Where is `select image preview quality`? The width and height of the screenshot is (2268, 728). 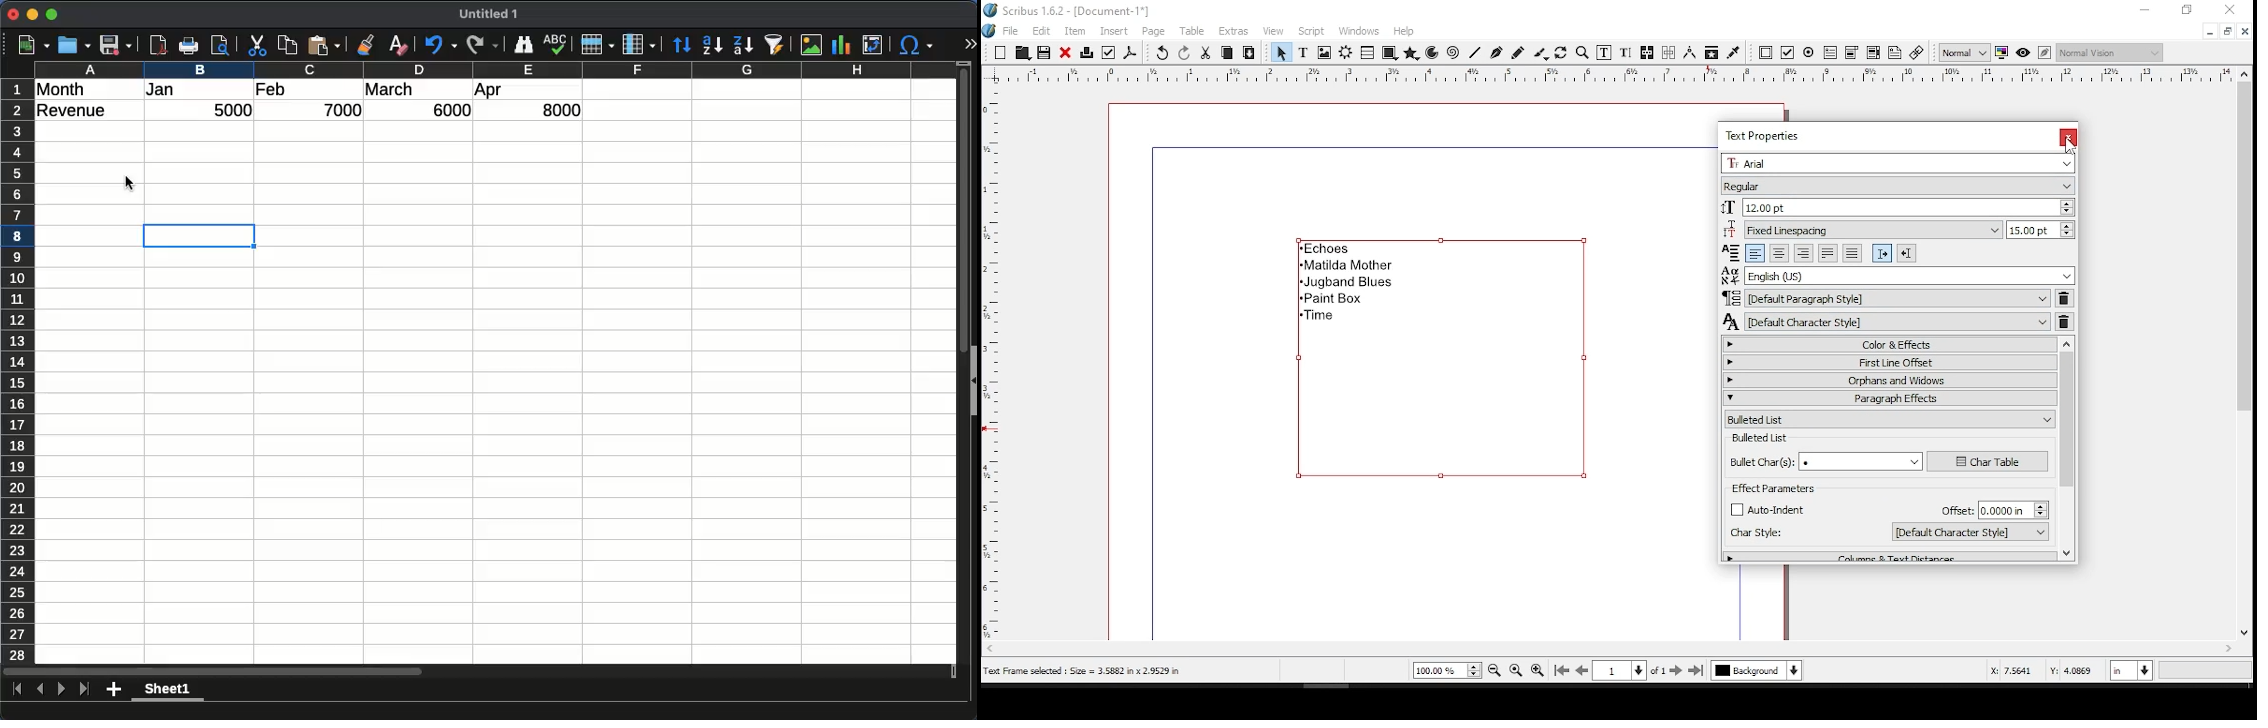
select image preview quality is located at coordinates (1964, 52).